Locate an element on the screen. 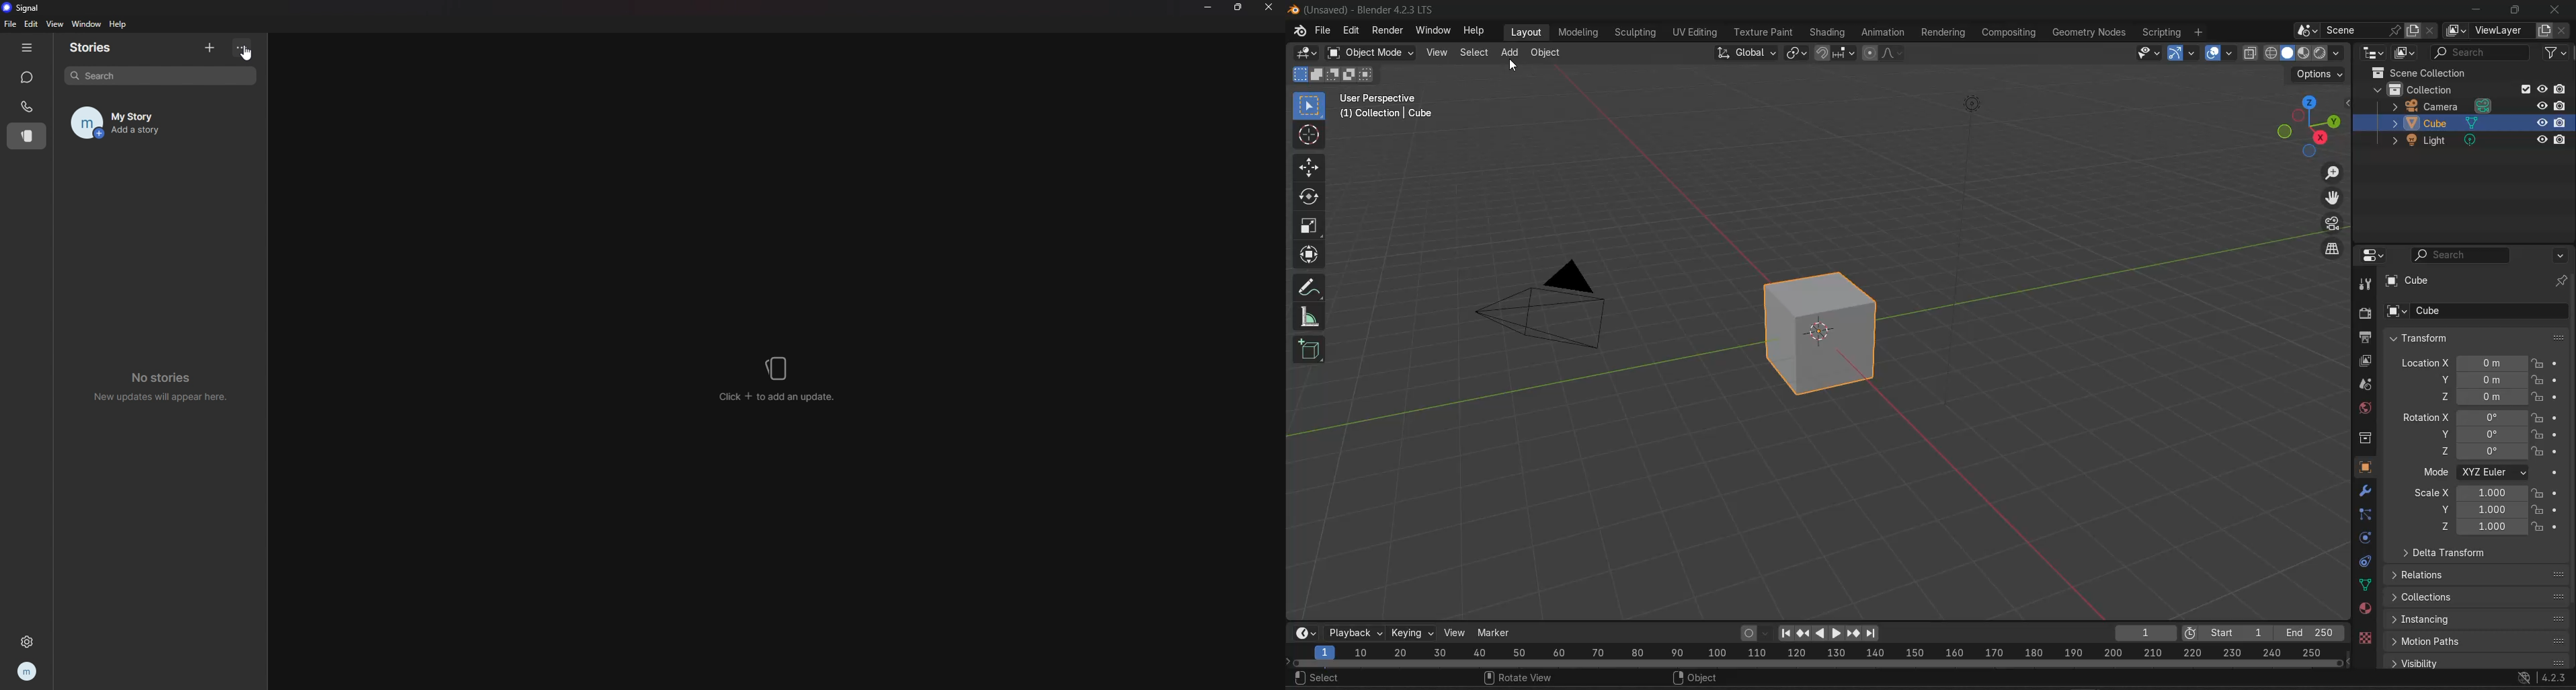 The height and width of the screenshot is (700, 2576). hide tab is located at coordinates (27, 48).